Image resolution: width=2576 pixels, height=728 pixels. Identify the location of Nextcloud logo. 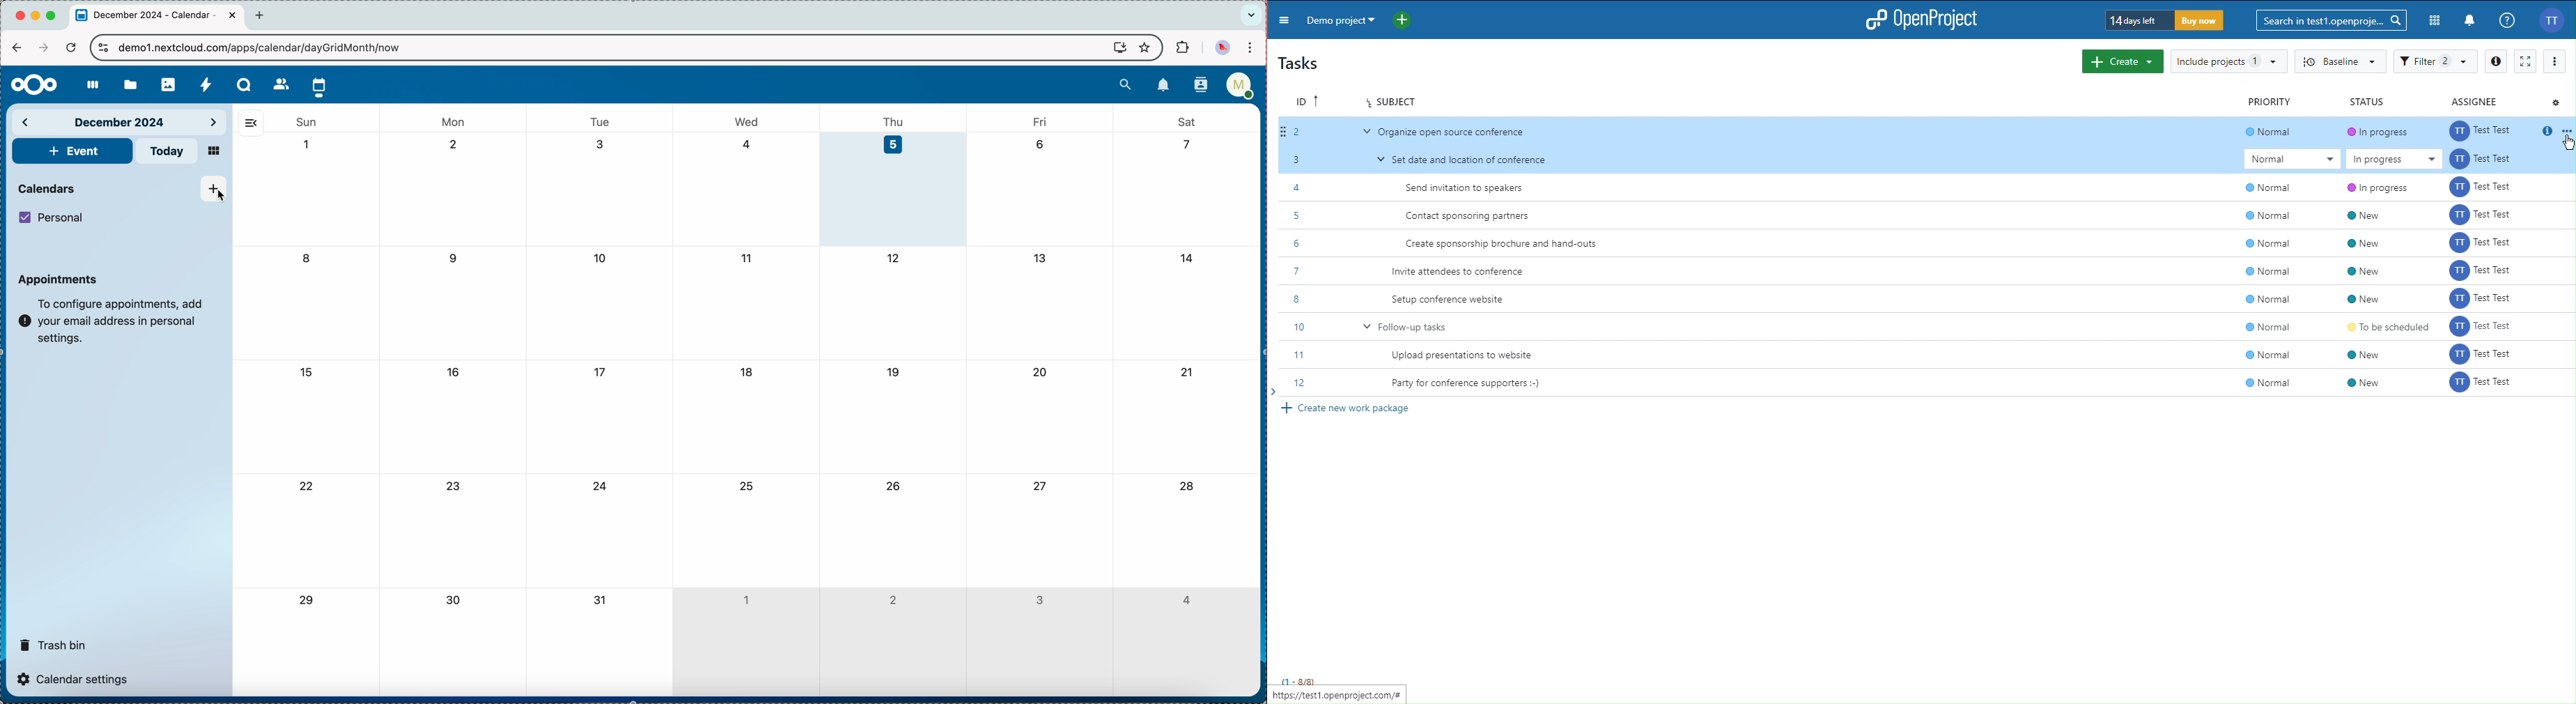
(30, 85).